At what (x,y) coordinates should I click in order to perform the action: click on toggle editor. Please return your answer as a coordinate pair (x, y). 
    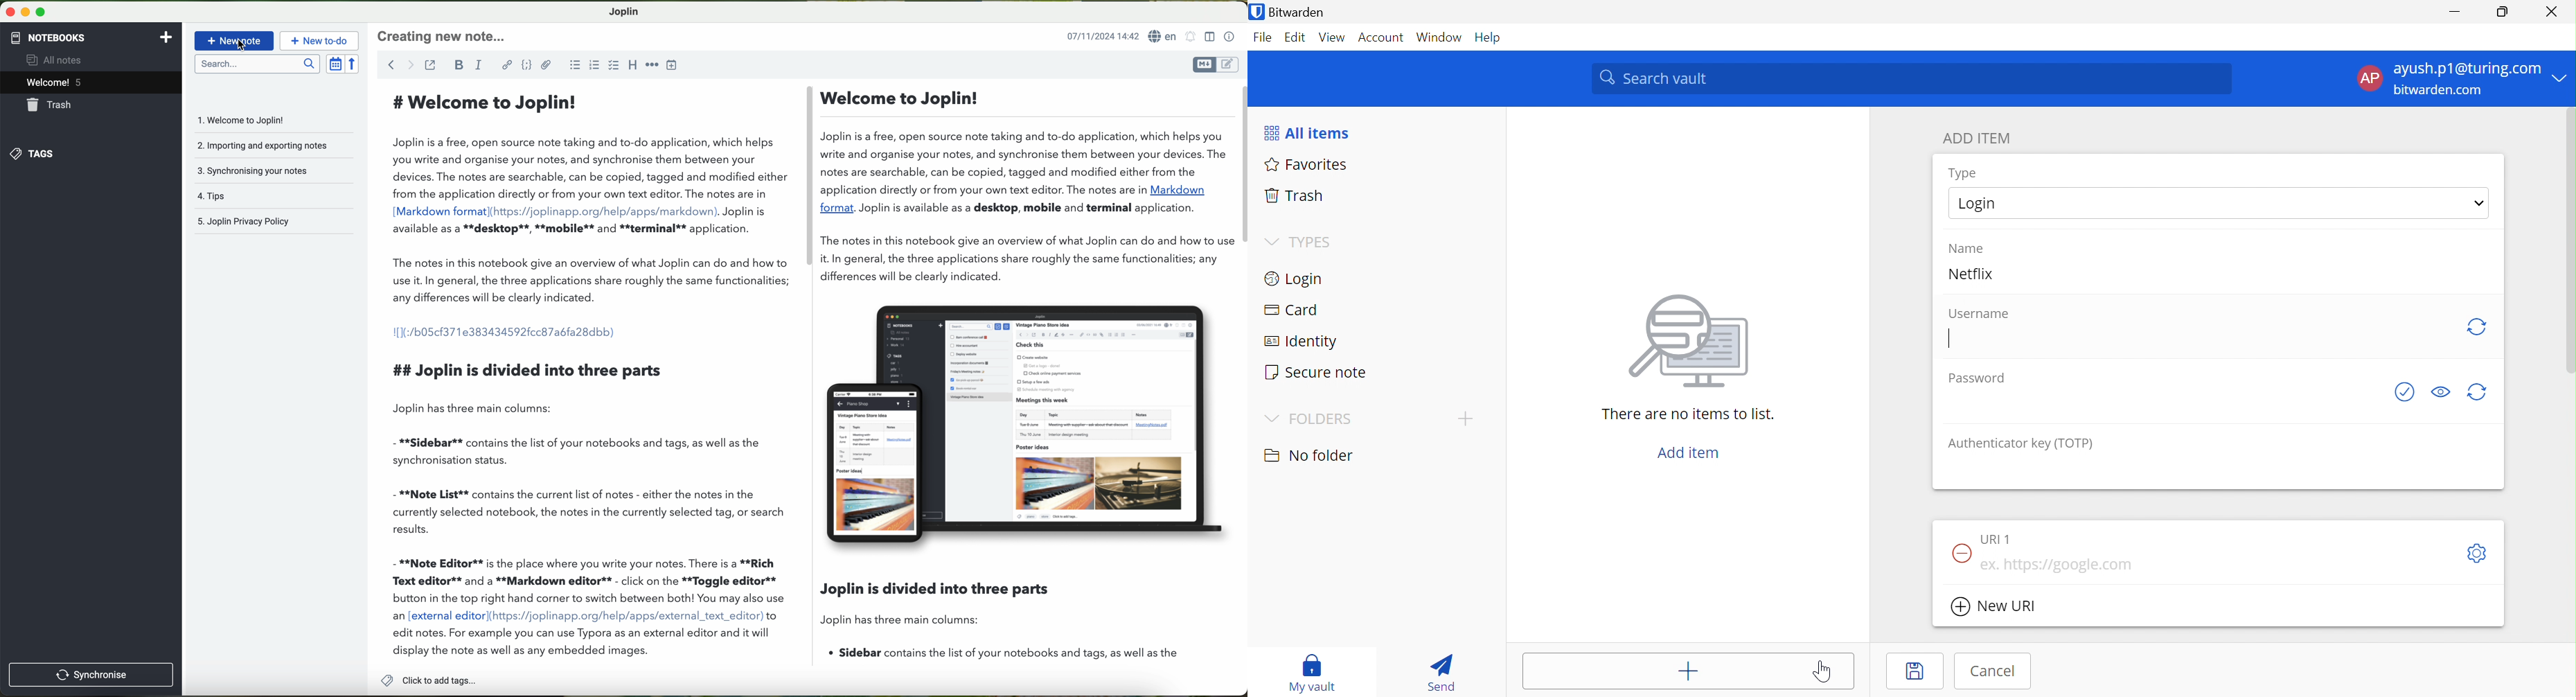
    Looking at the image, I should click on (1216, 64).